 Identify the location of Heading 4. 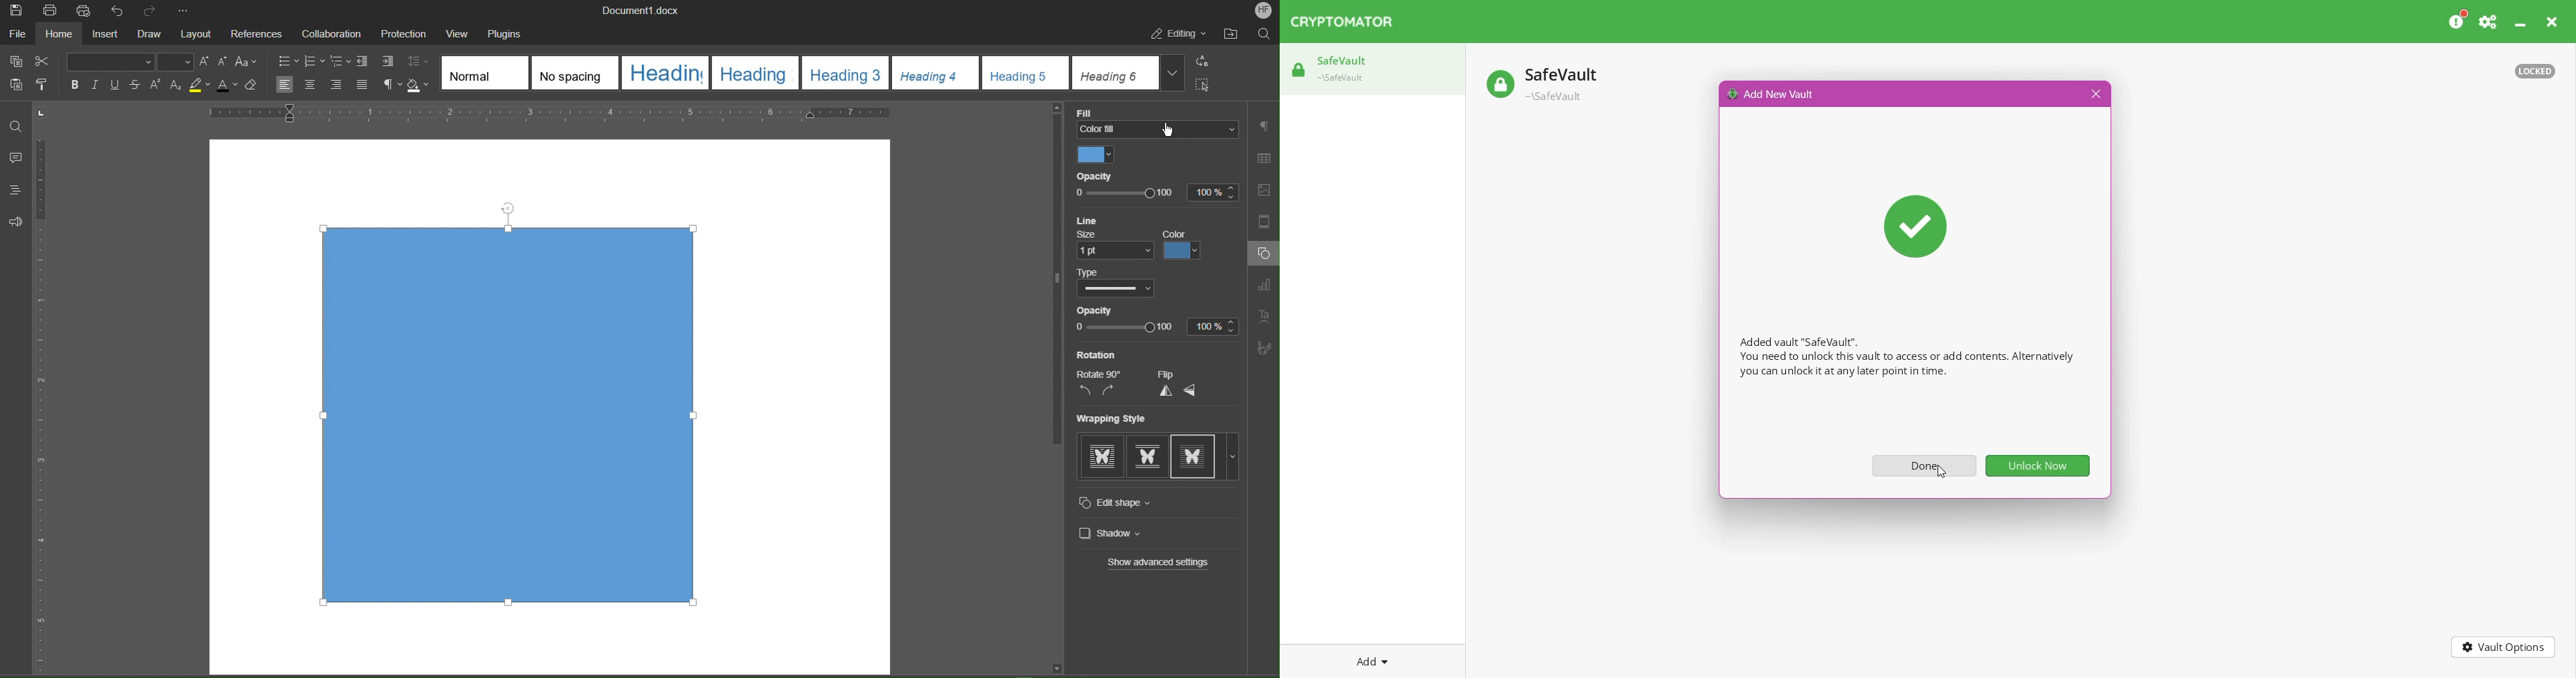
(934, 73).